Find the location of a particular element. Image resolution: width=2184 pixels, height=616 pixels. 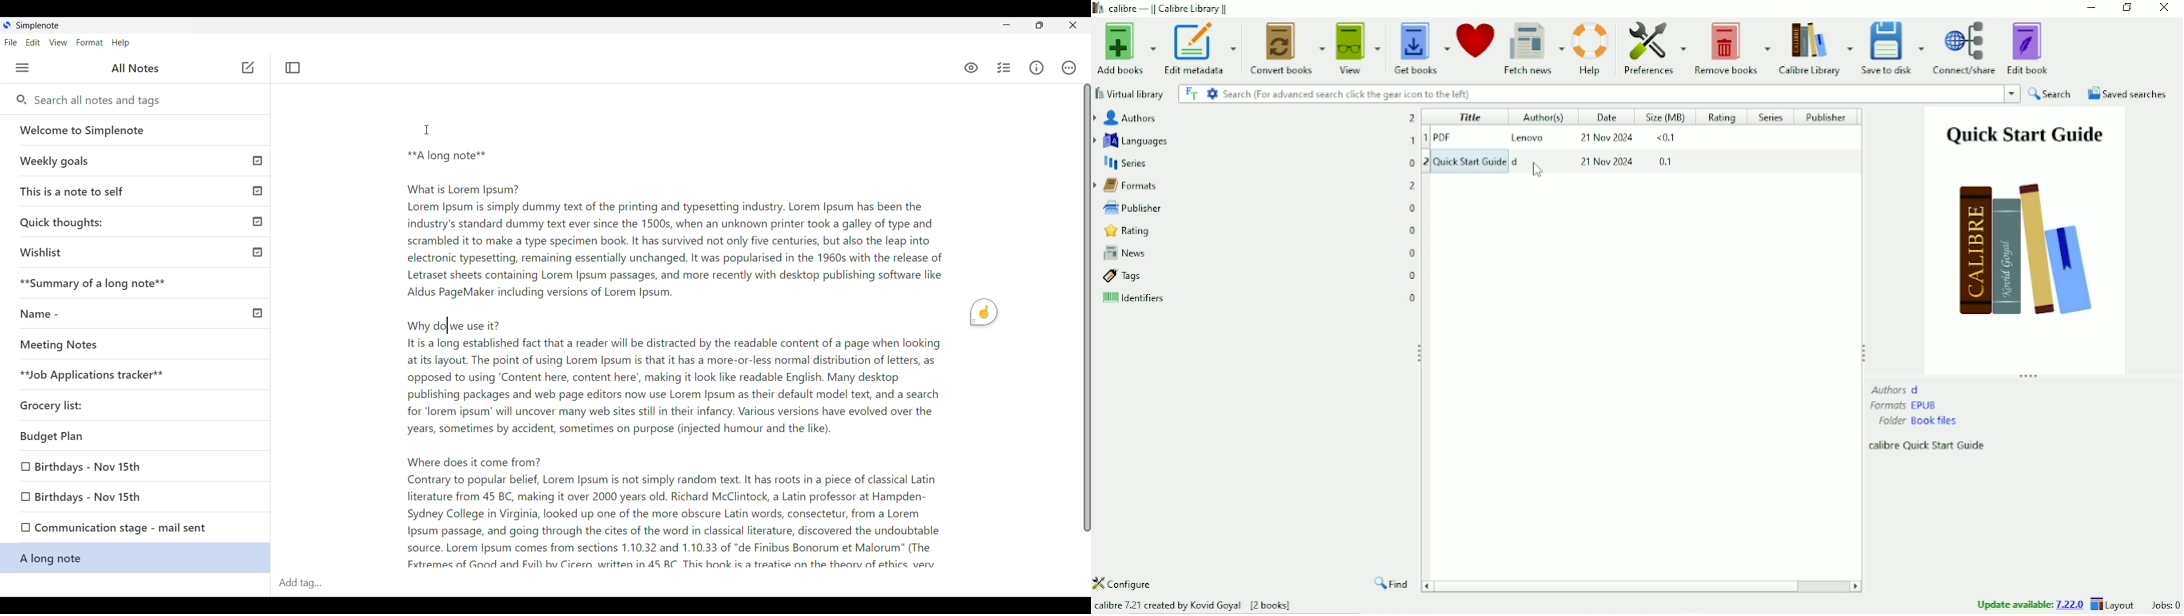

Get books is located at coordinates (1422, 45).